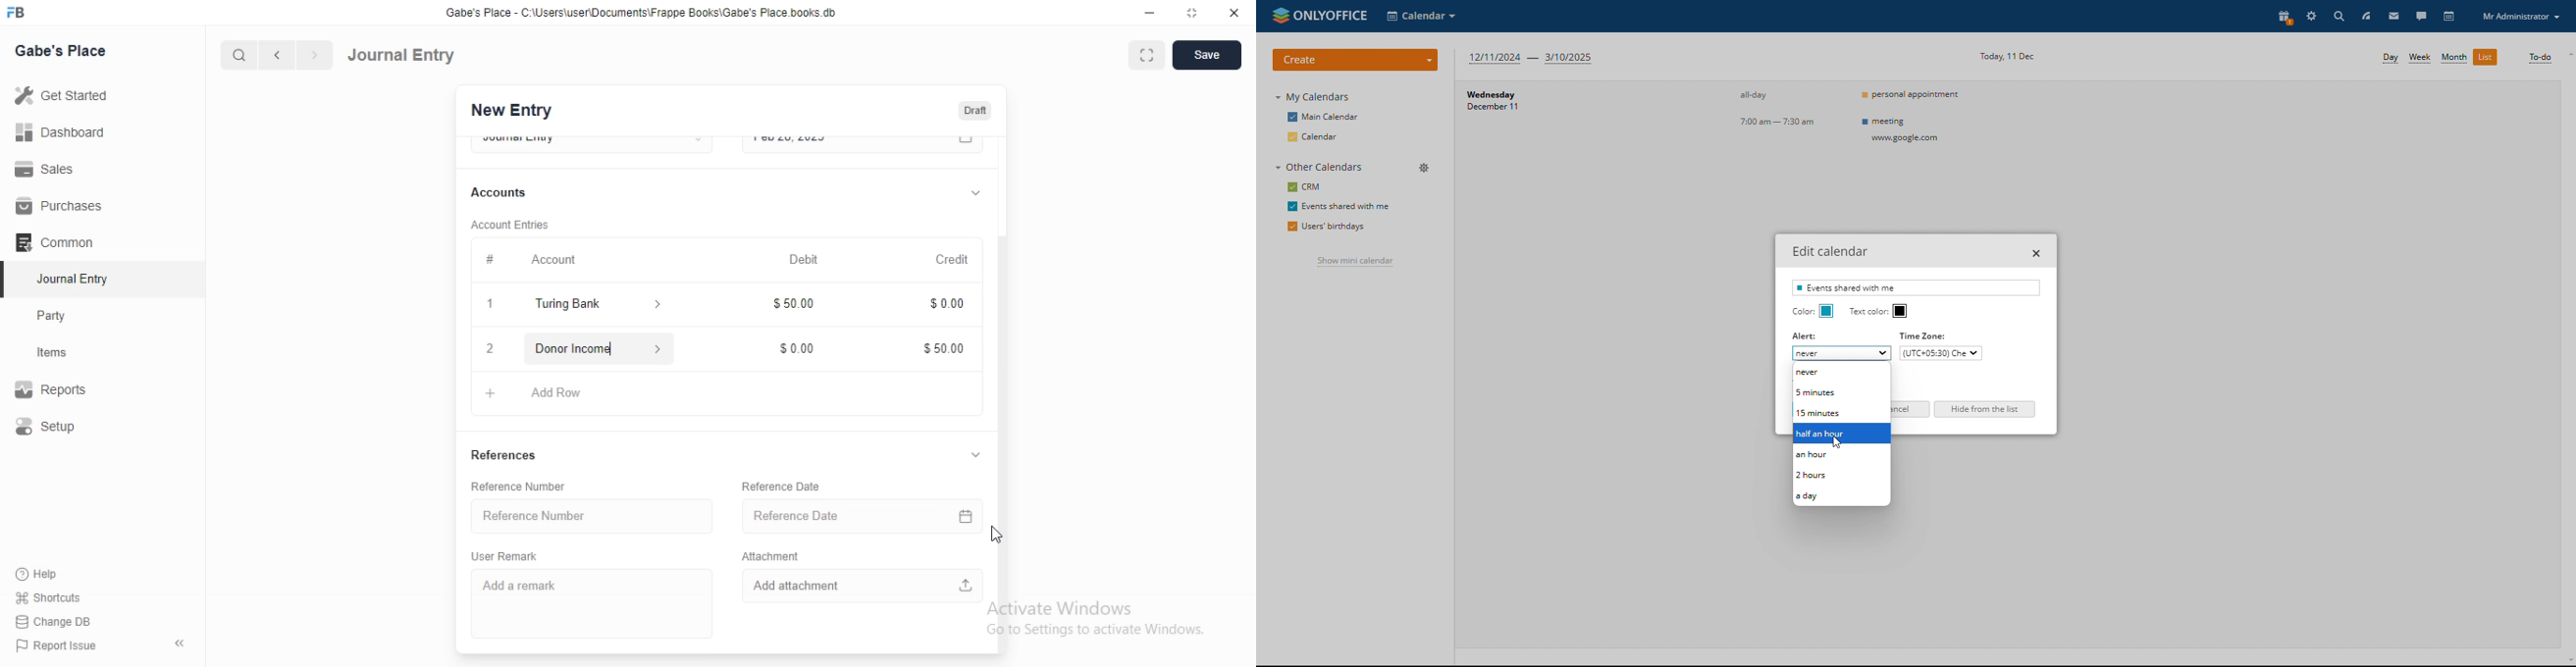  I want to click on full screen, so click(1150, 56).